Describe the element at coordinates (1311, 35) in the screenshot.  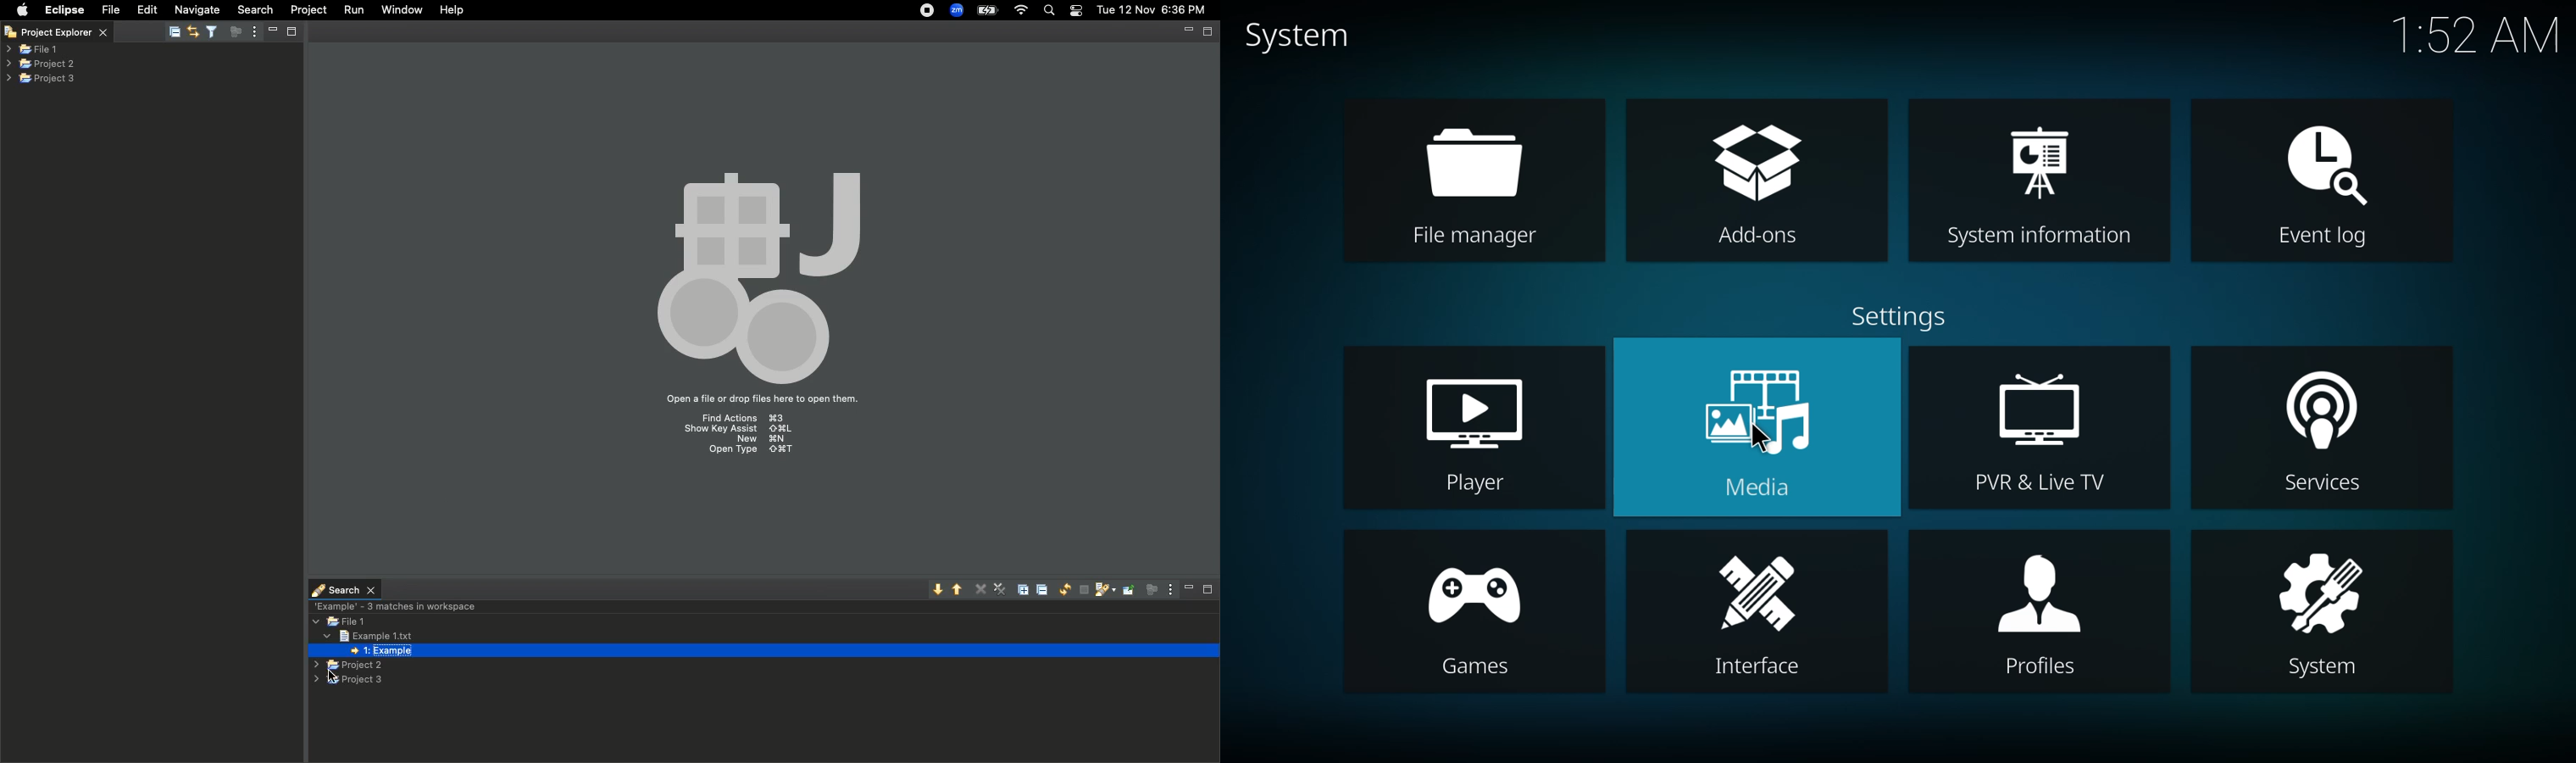
I see `system` at that location.